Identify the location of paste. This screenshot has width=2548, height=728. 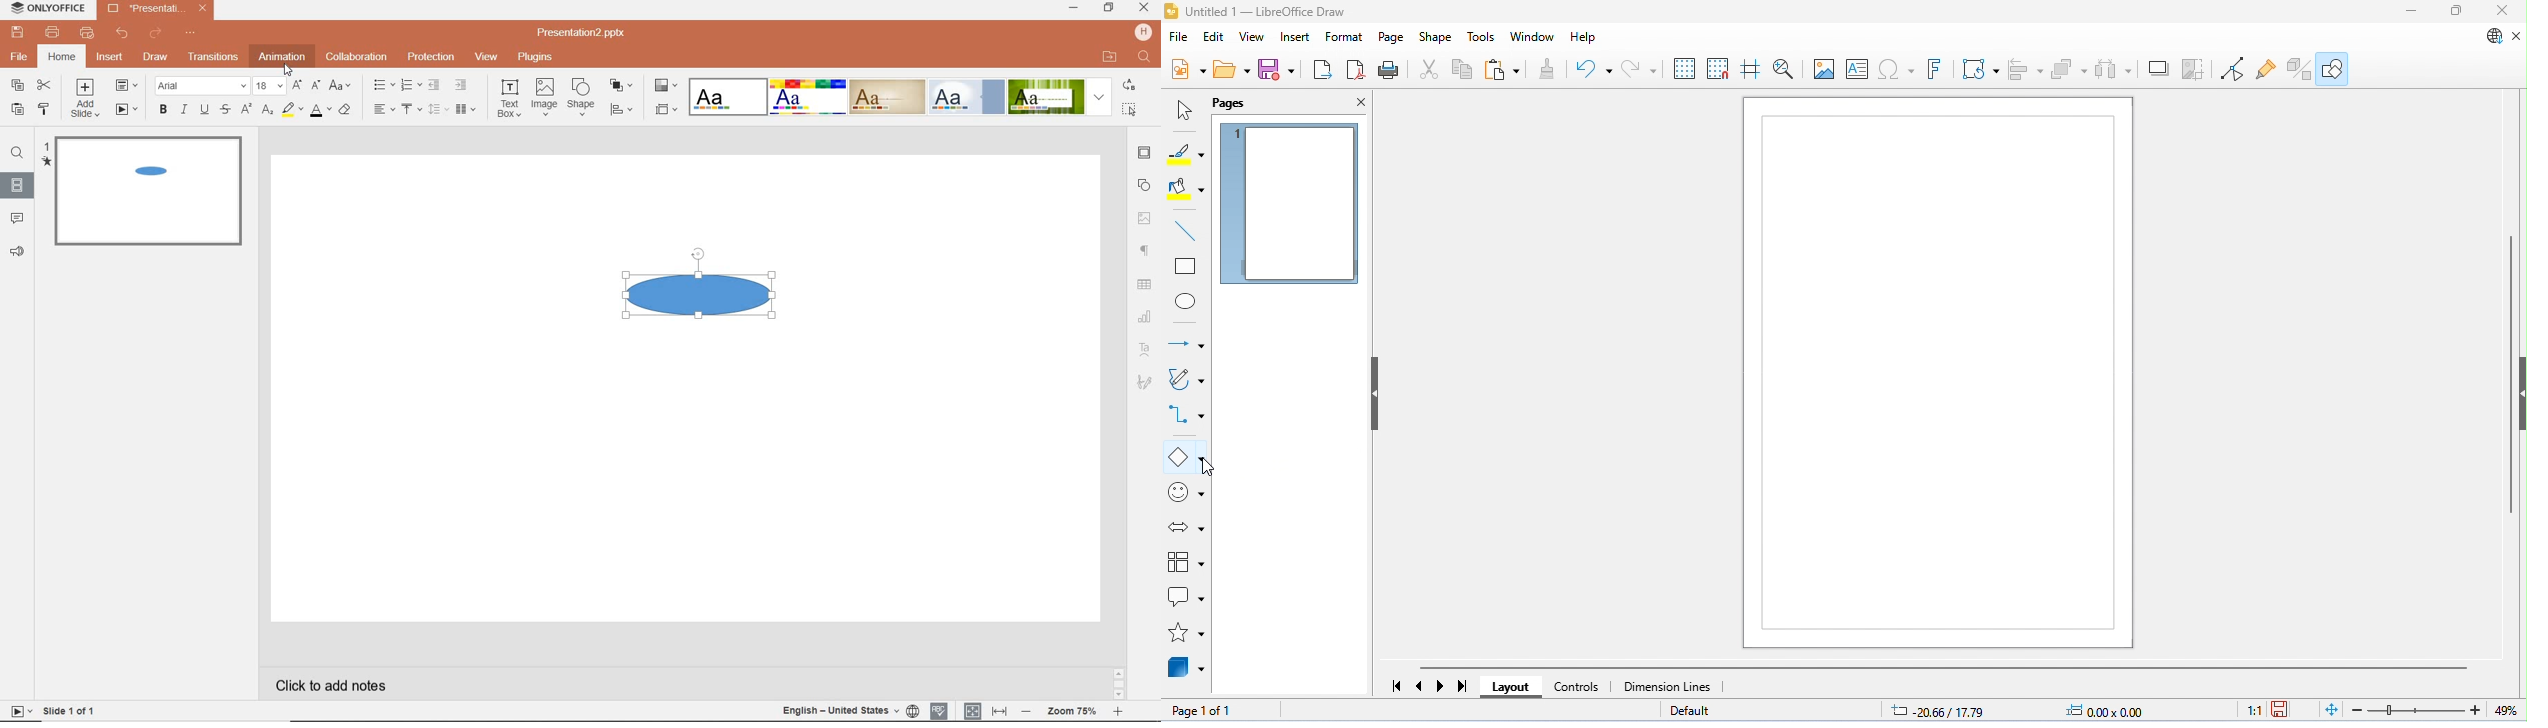
(1503, 70).